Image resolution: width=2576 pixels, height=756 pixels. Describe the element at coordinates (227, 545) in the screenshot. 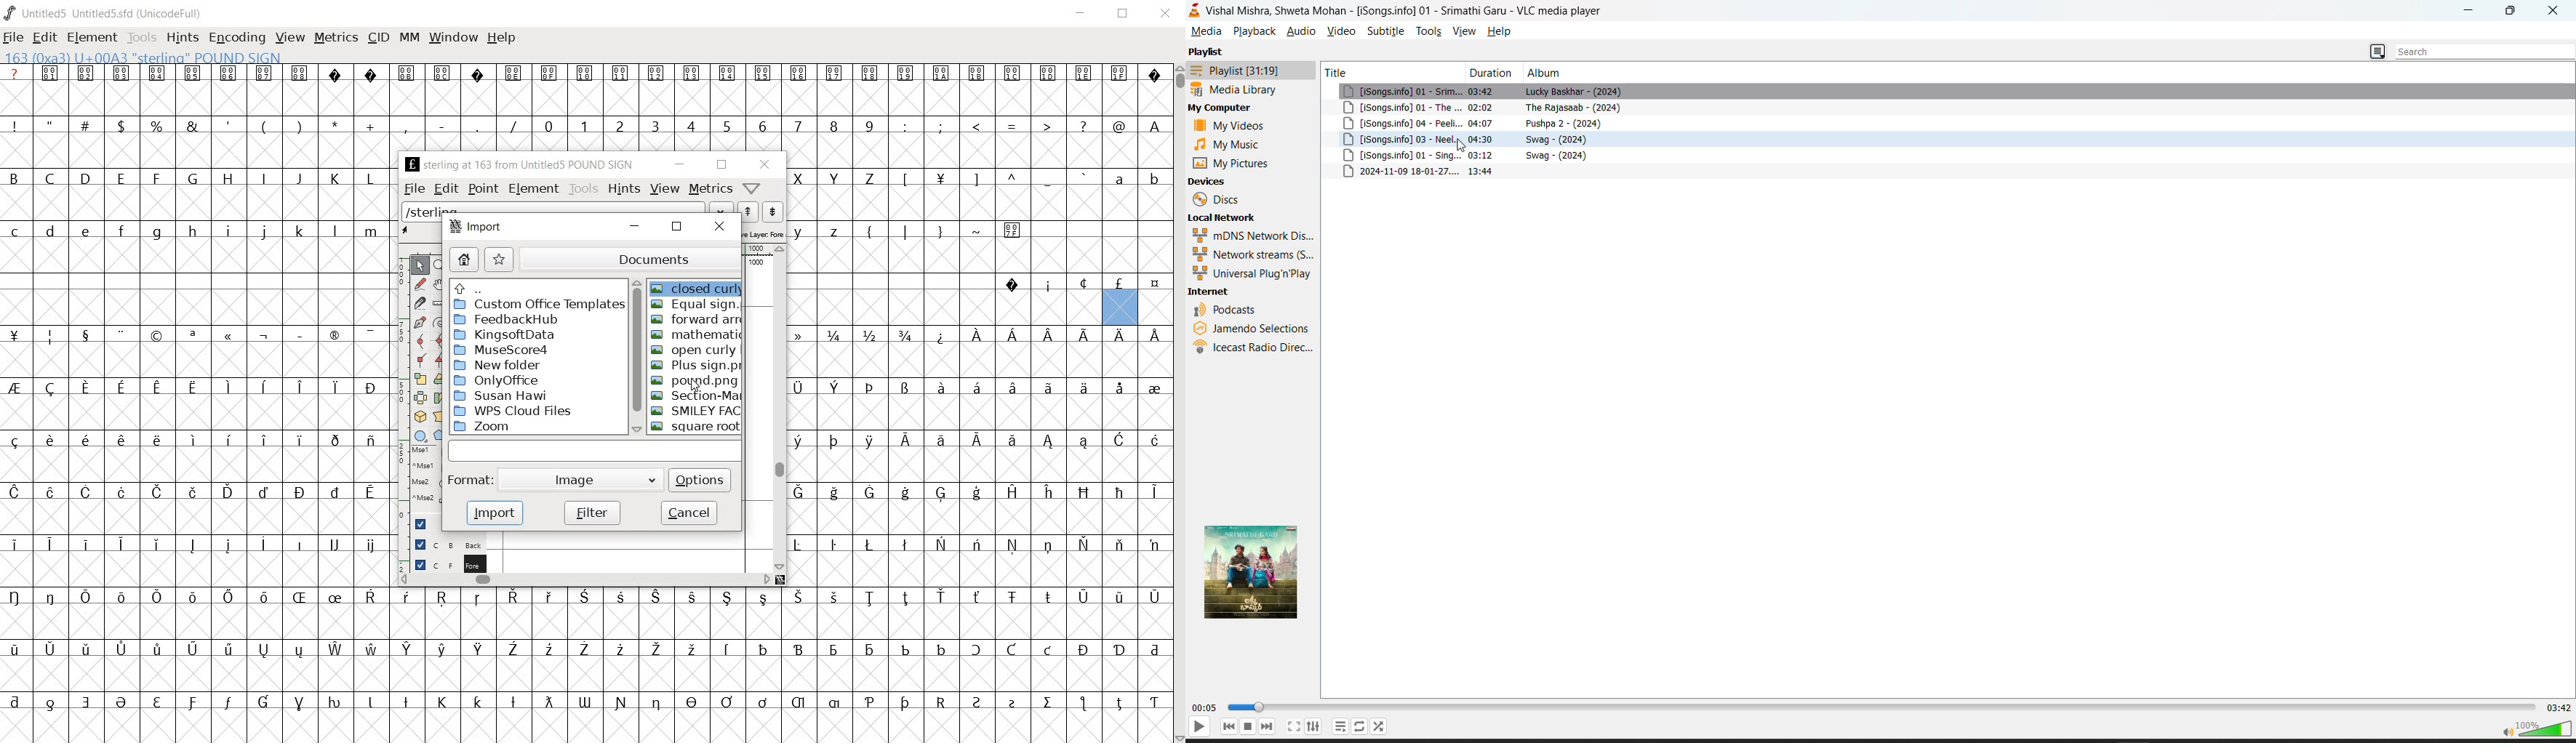

I see `Symbol` at that location.